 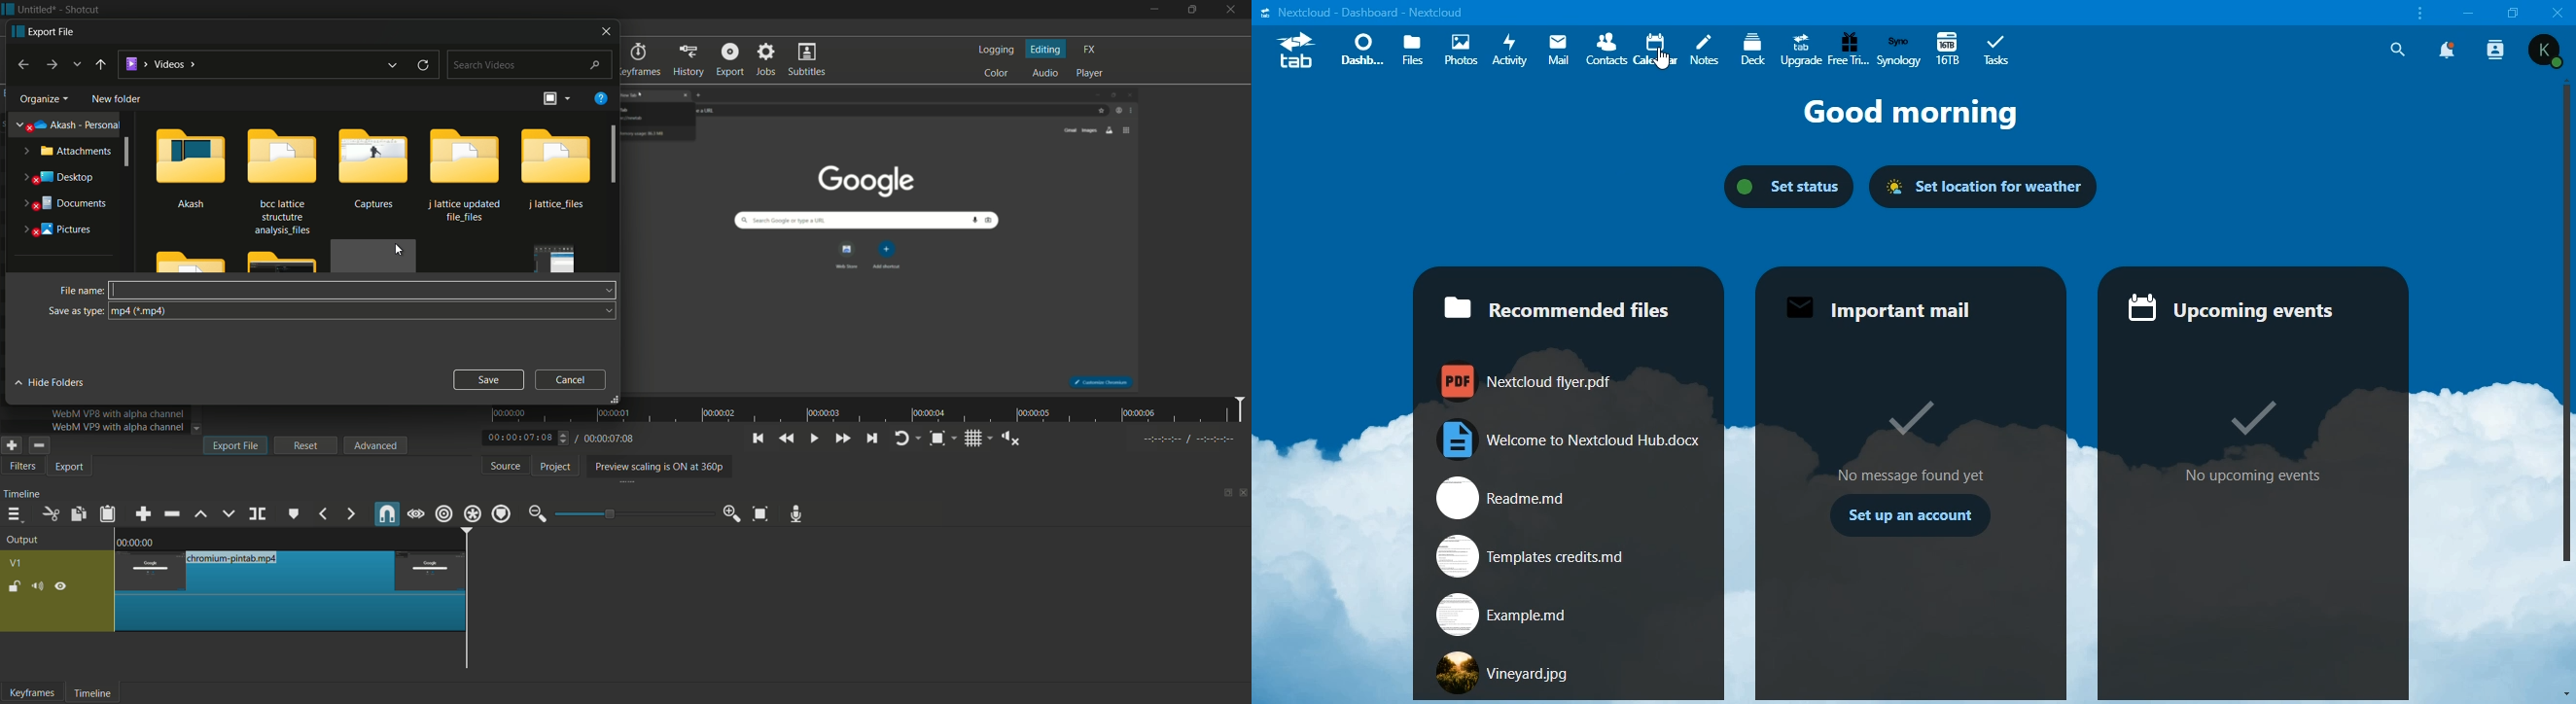 I want to click on close window, so click(x=608, y=30).